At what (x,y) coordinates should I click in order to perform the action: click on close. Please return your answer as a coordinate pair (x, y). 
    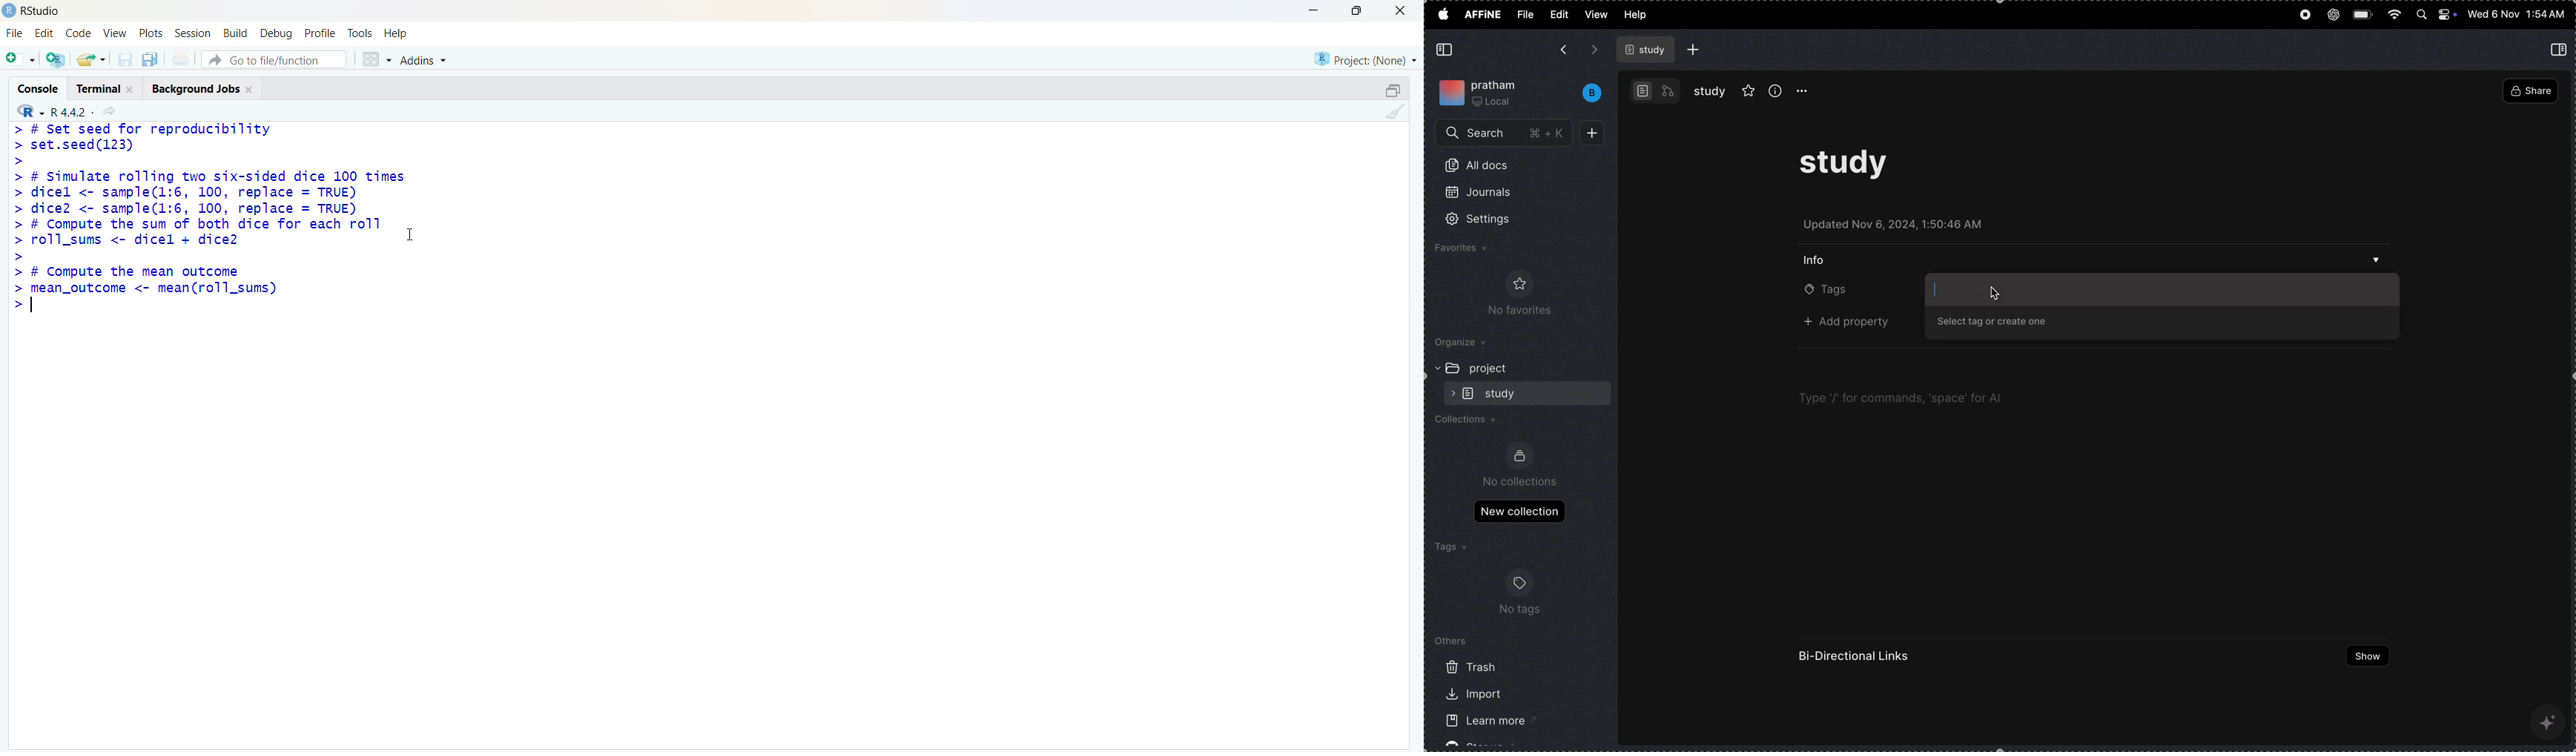
    Looking at the image, I should click on (251, 90).